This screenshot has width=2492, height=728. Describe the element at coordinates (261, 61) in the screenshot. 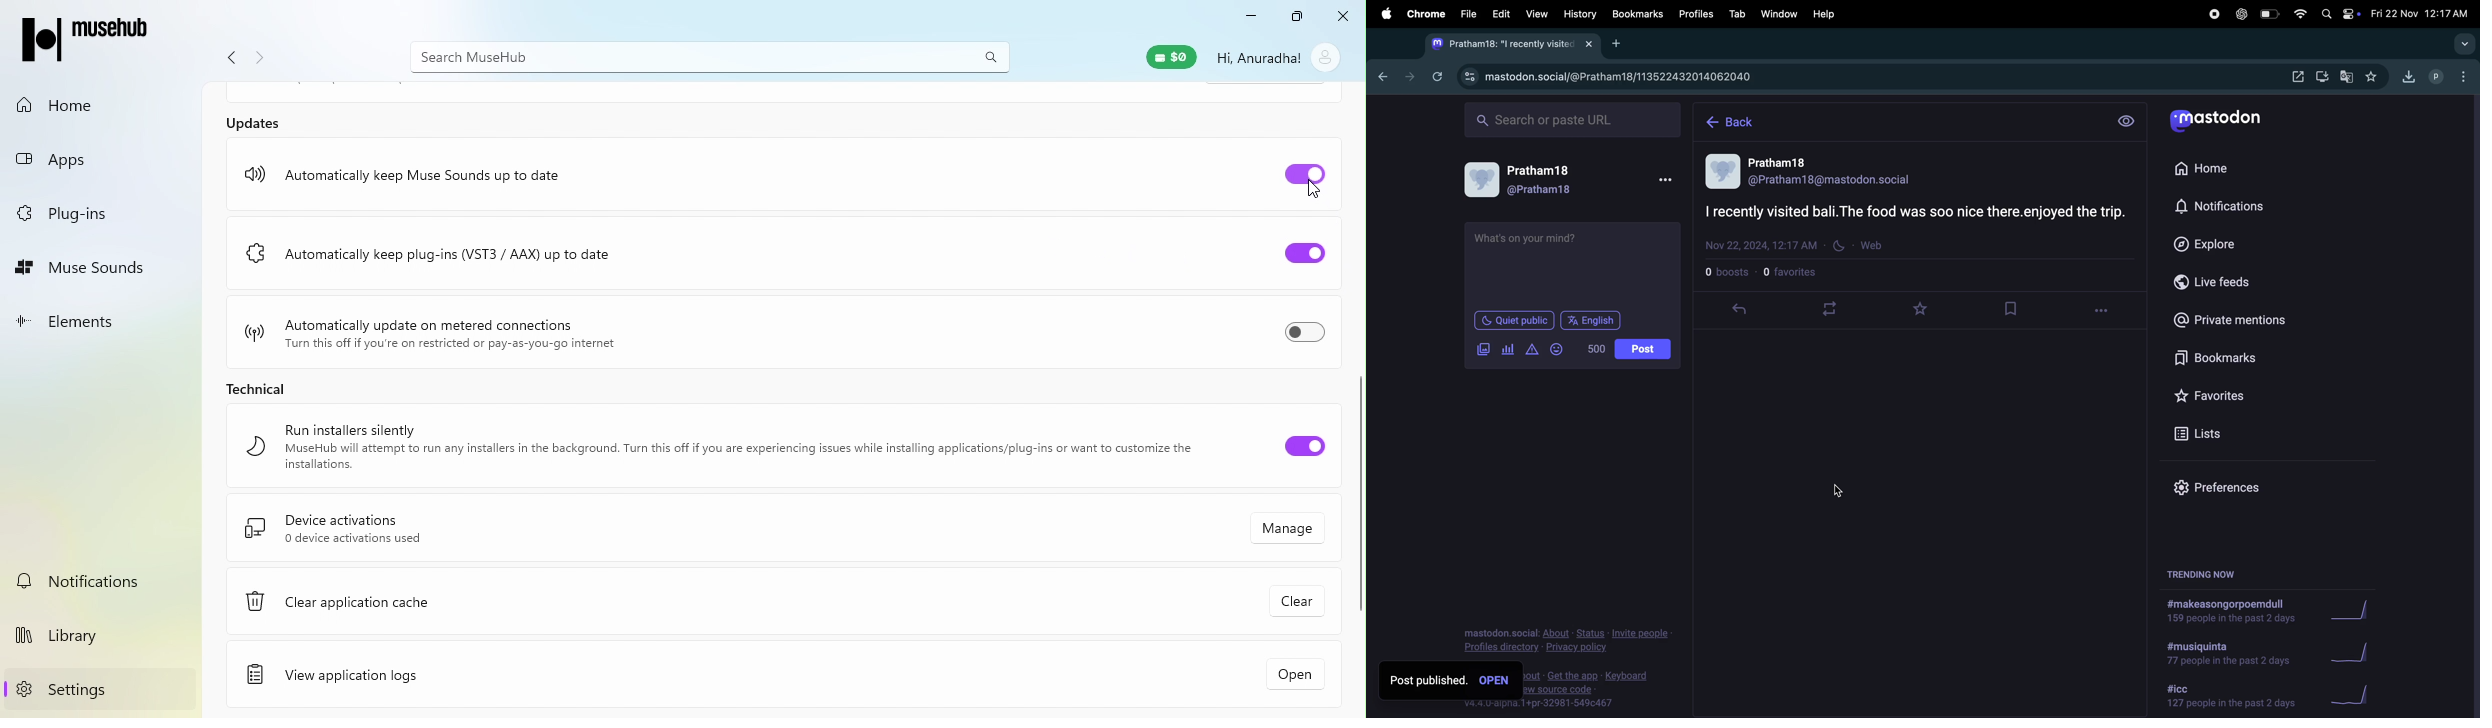

I see `Navigate forward` at that location.